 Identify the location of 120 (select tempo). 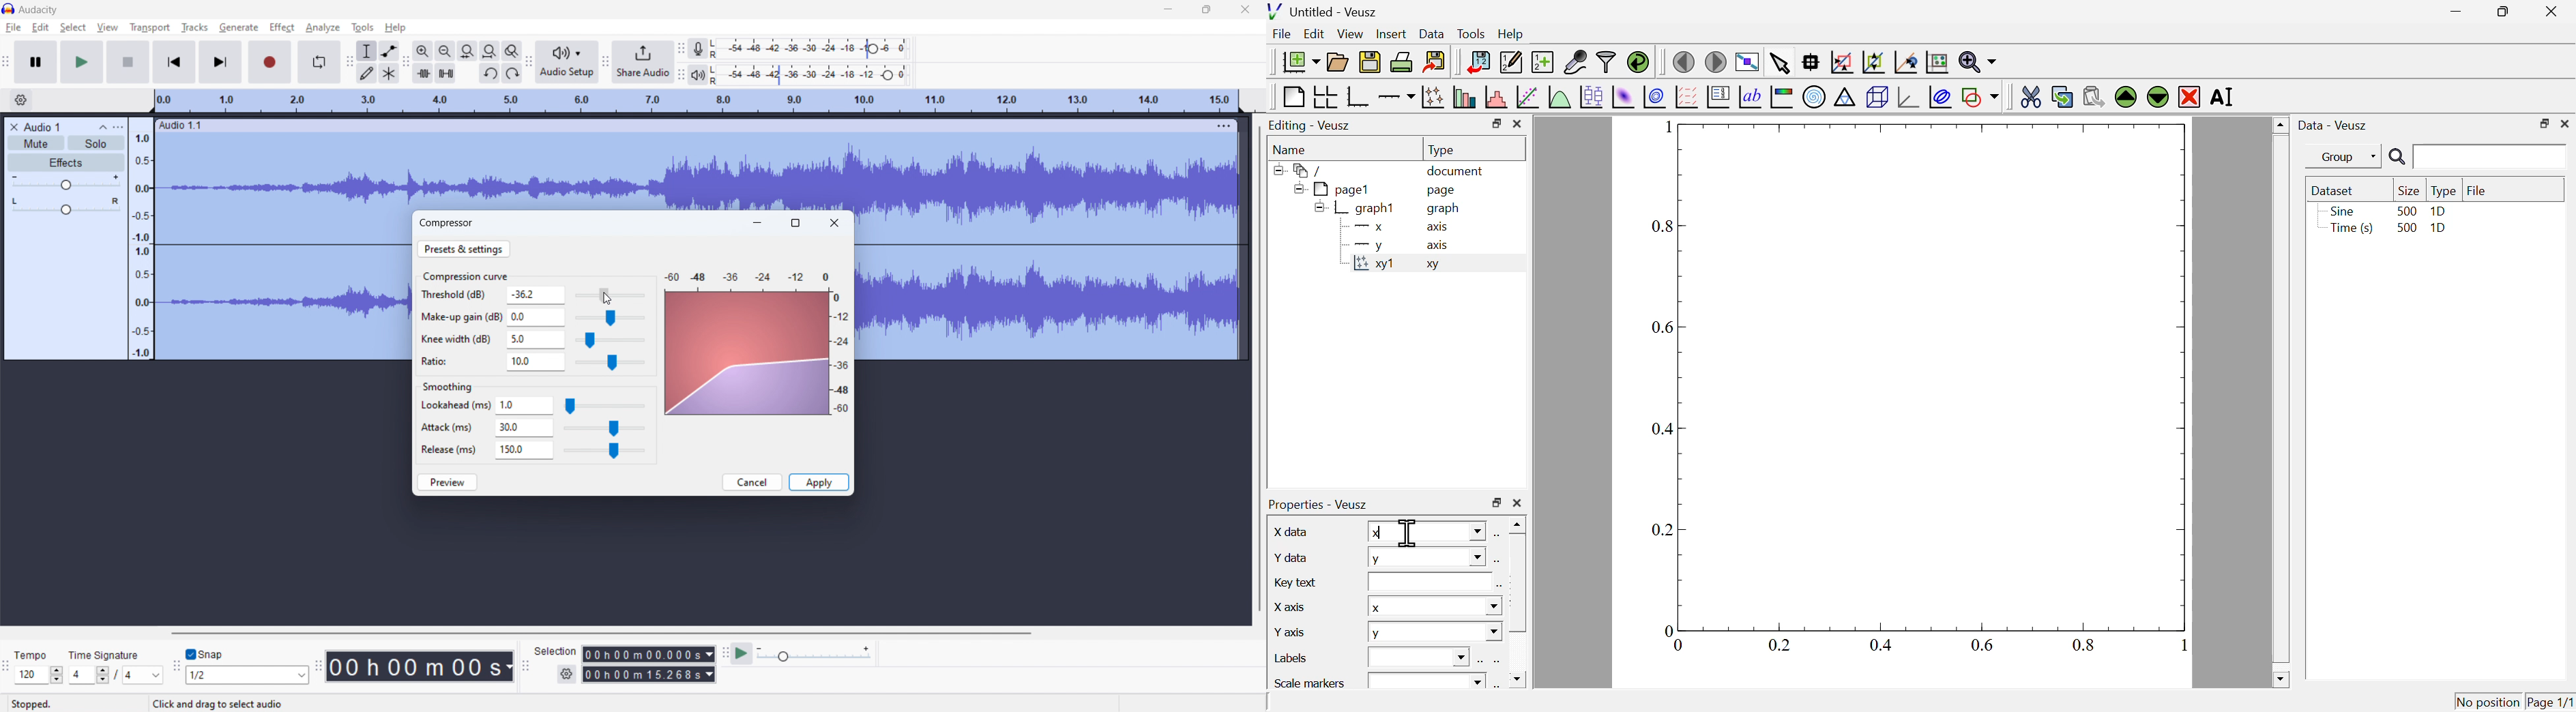
(39, 676).